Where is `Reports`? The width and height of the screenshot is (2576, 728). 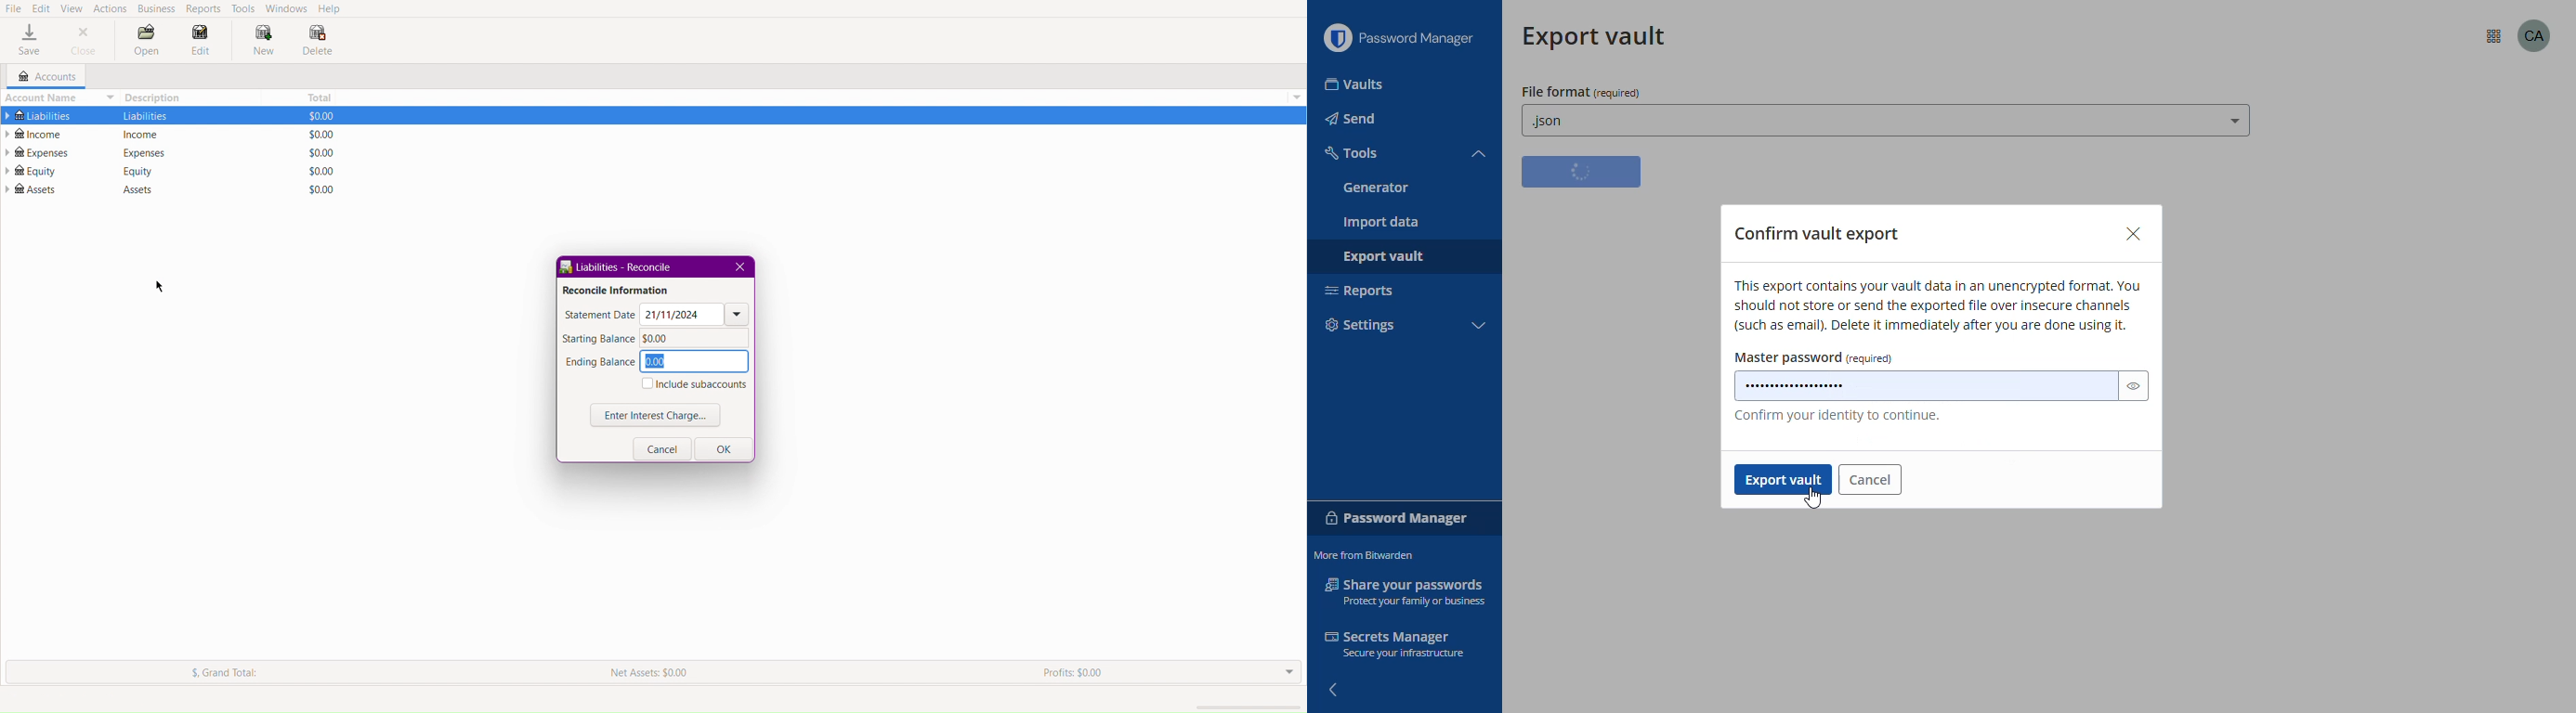
Reports is located at coordinates (203, 8).